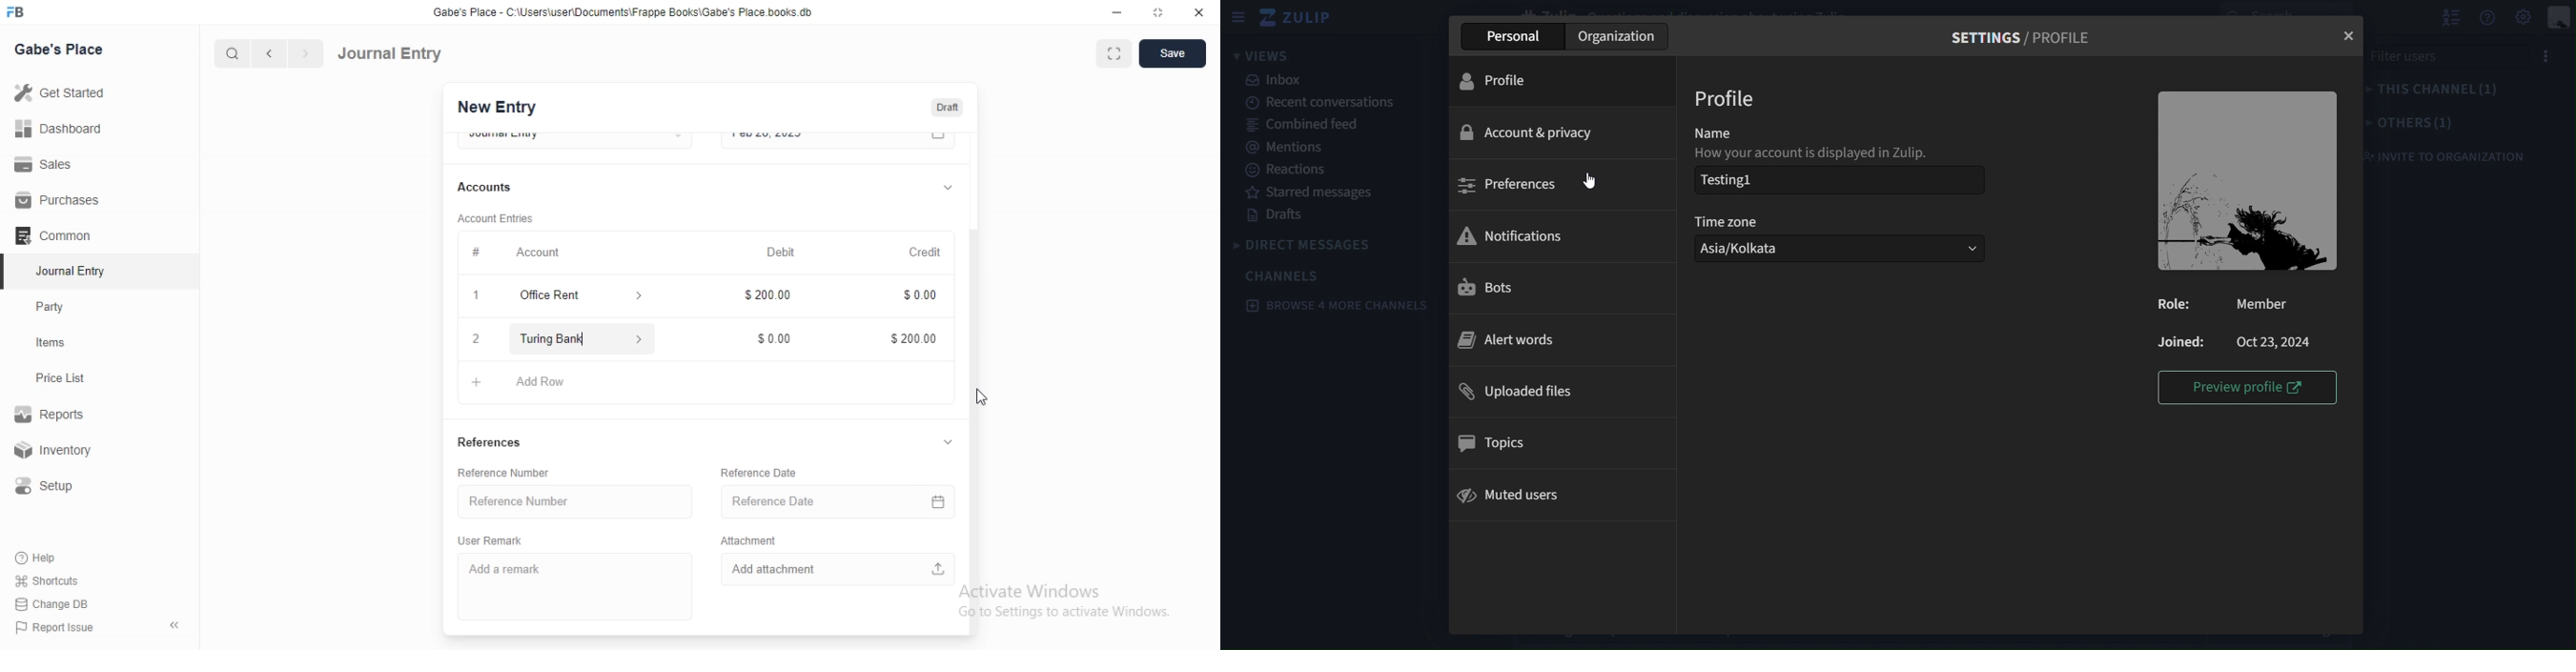 Image resolution: width=2576 pixels, height=672 pixels. Describe the element at coordinates (767, 338) in the screenshot. I see `$0.00` at that location.